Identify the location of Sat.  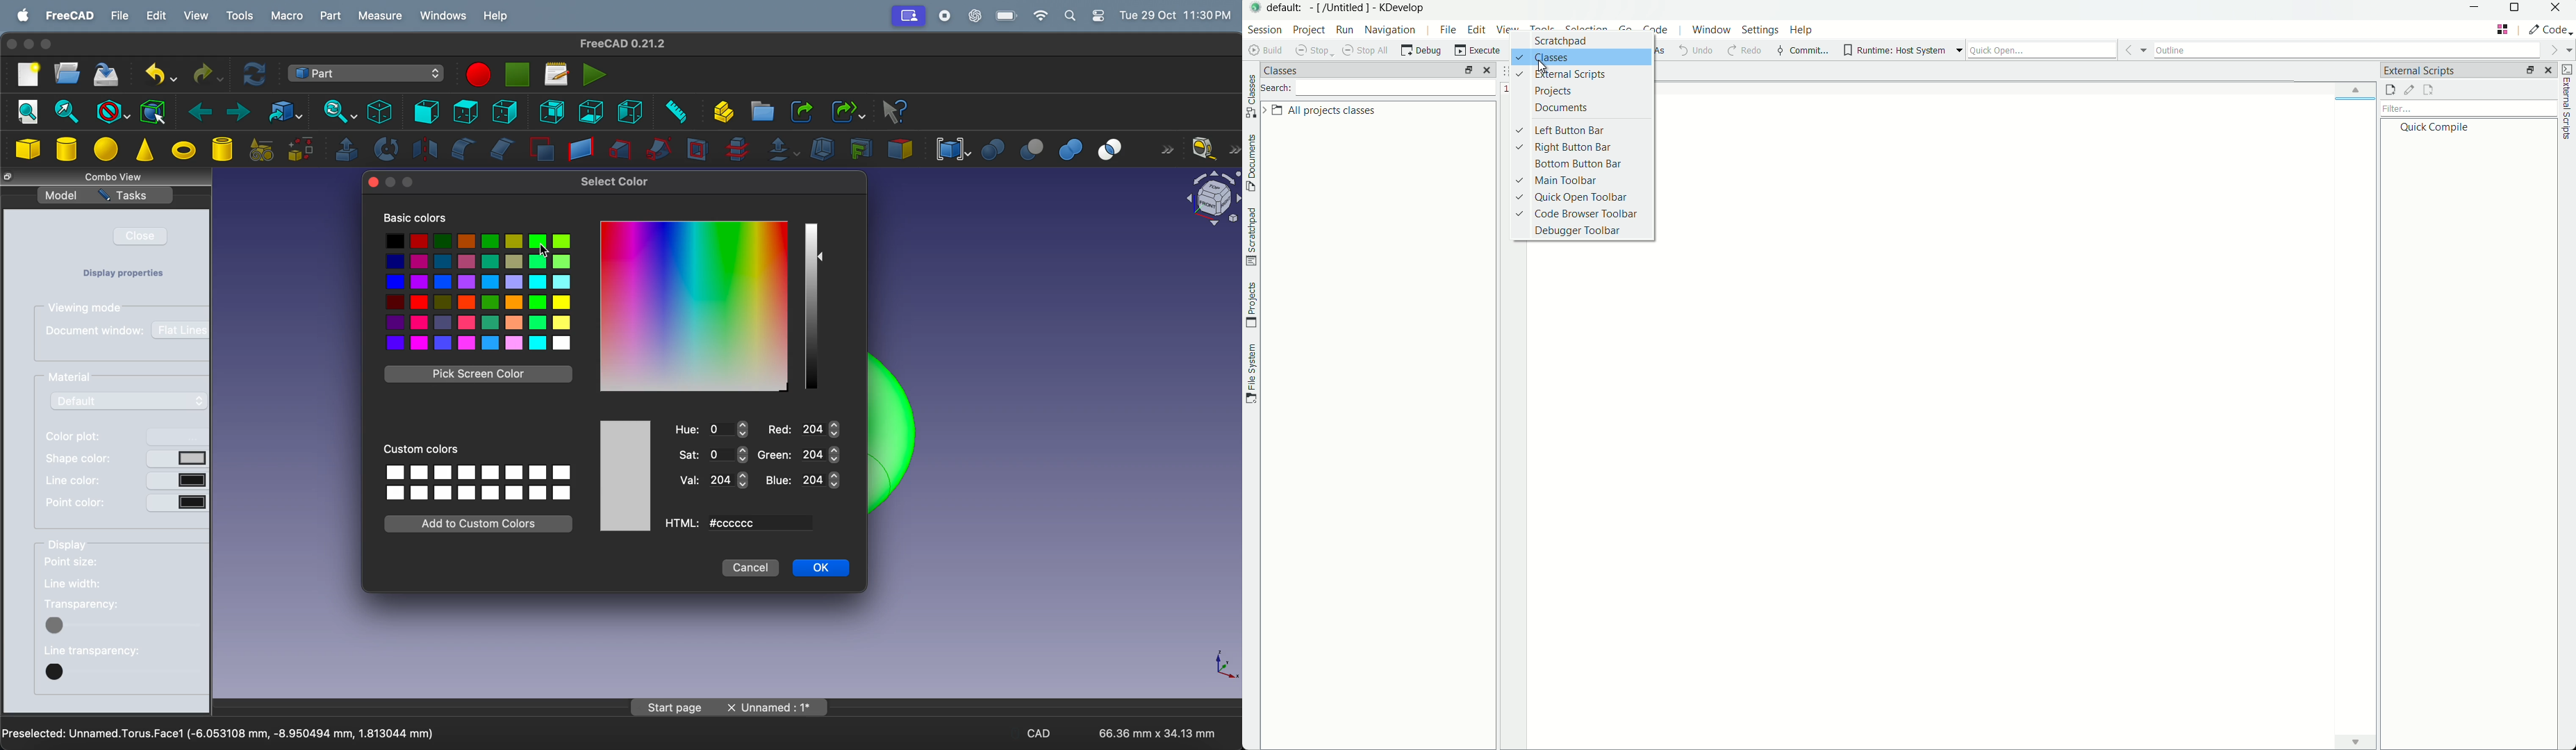
(713, 455).